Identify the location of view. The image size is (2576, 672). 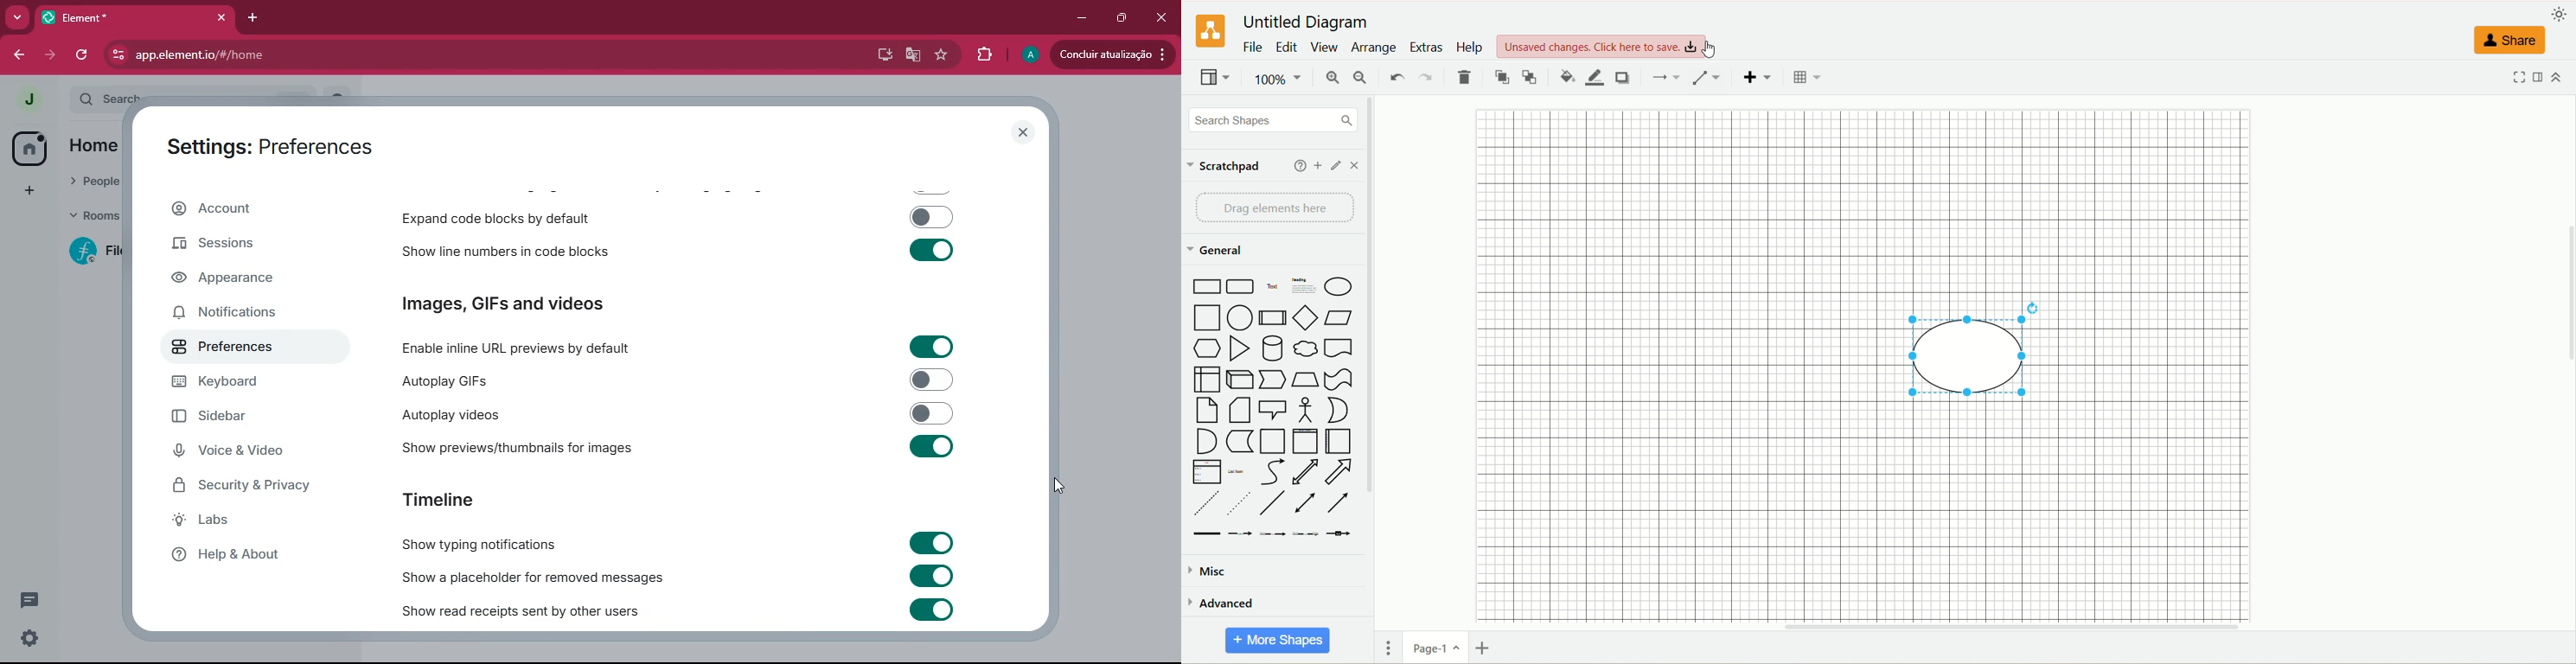
(1327, 46).